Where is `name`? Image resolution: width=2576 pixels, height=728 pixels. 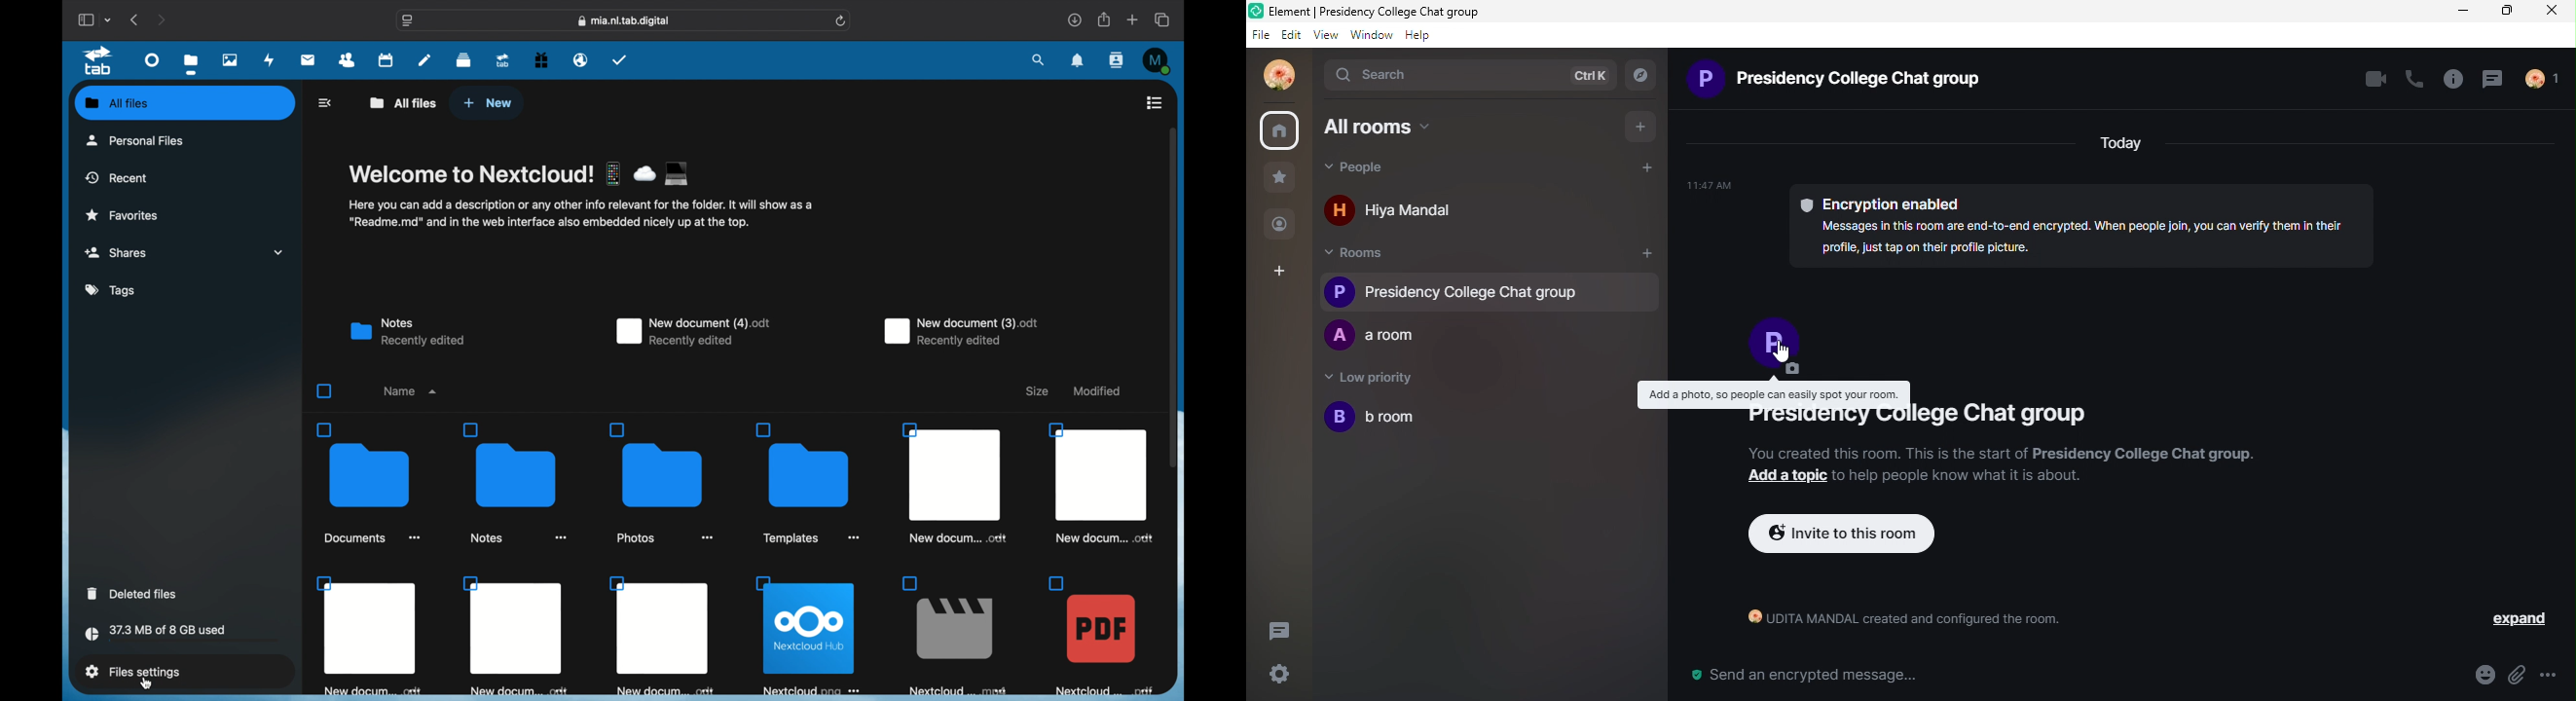 name is located at coordinates (410, 391).